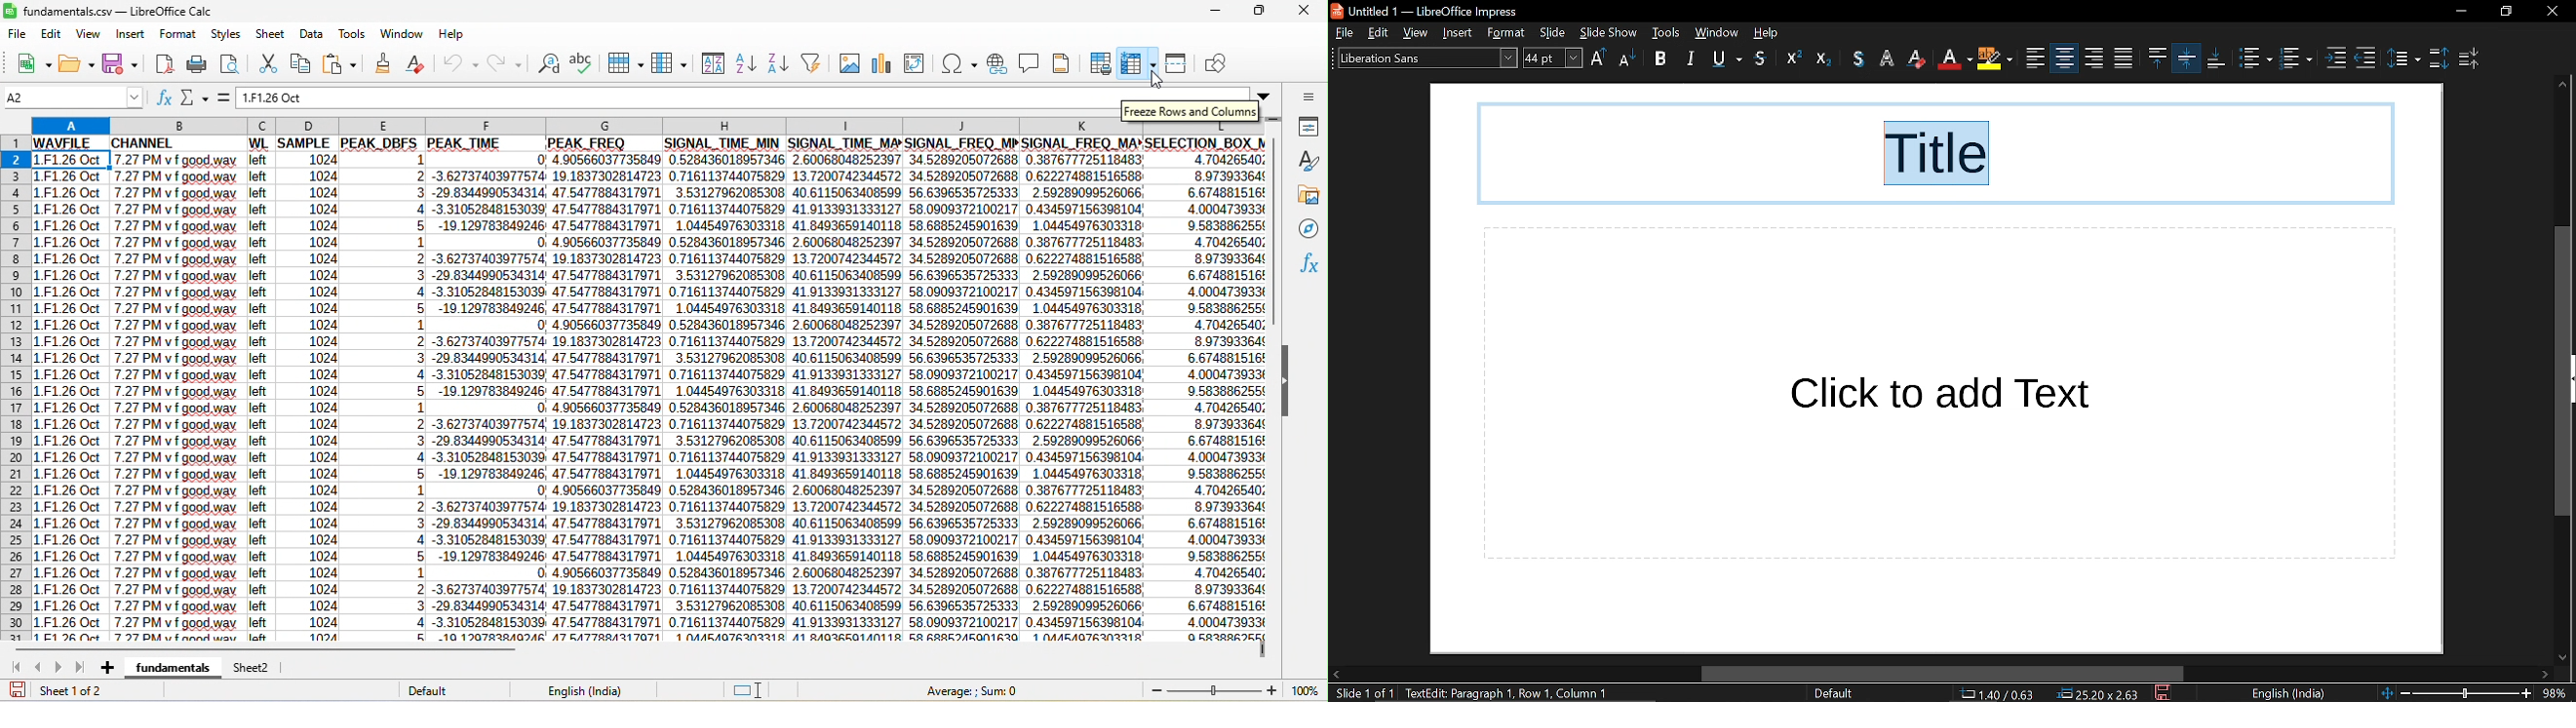  What do you see at coordinates (1599, 59) in the screenshot?
I see `uppercase` at bounding box center [1599, 59].